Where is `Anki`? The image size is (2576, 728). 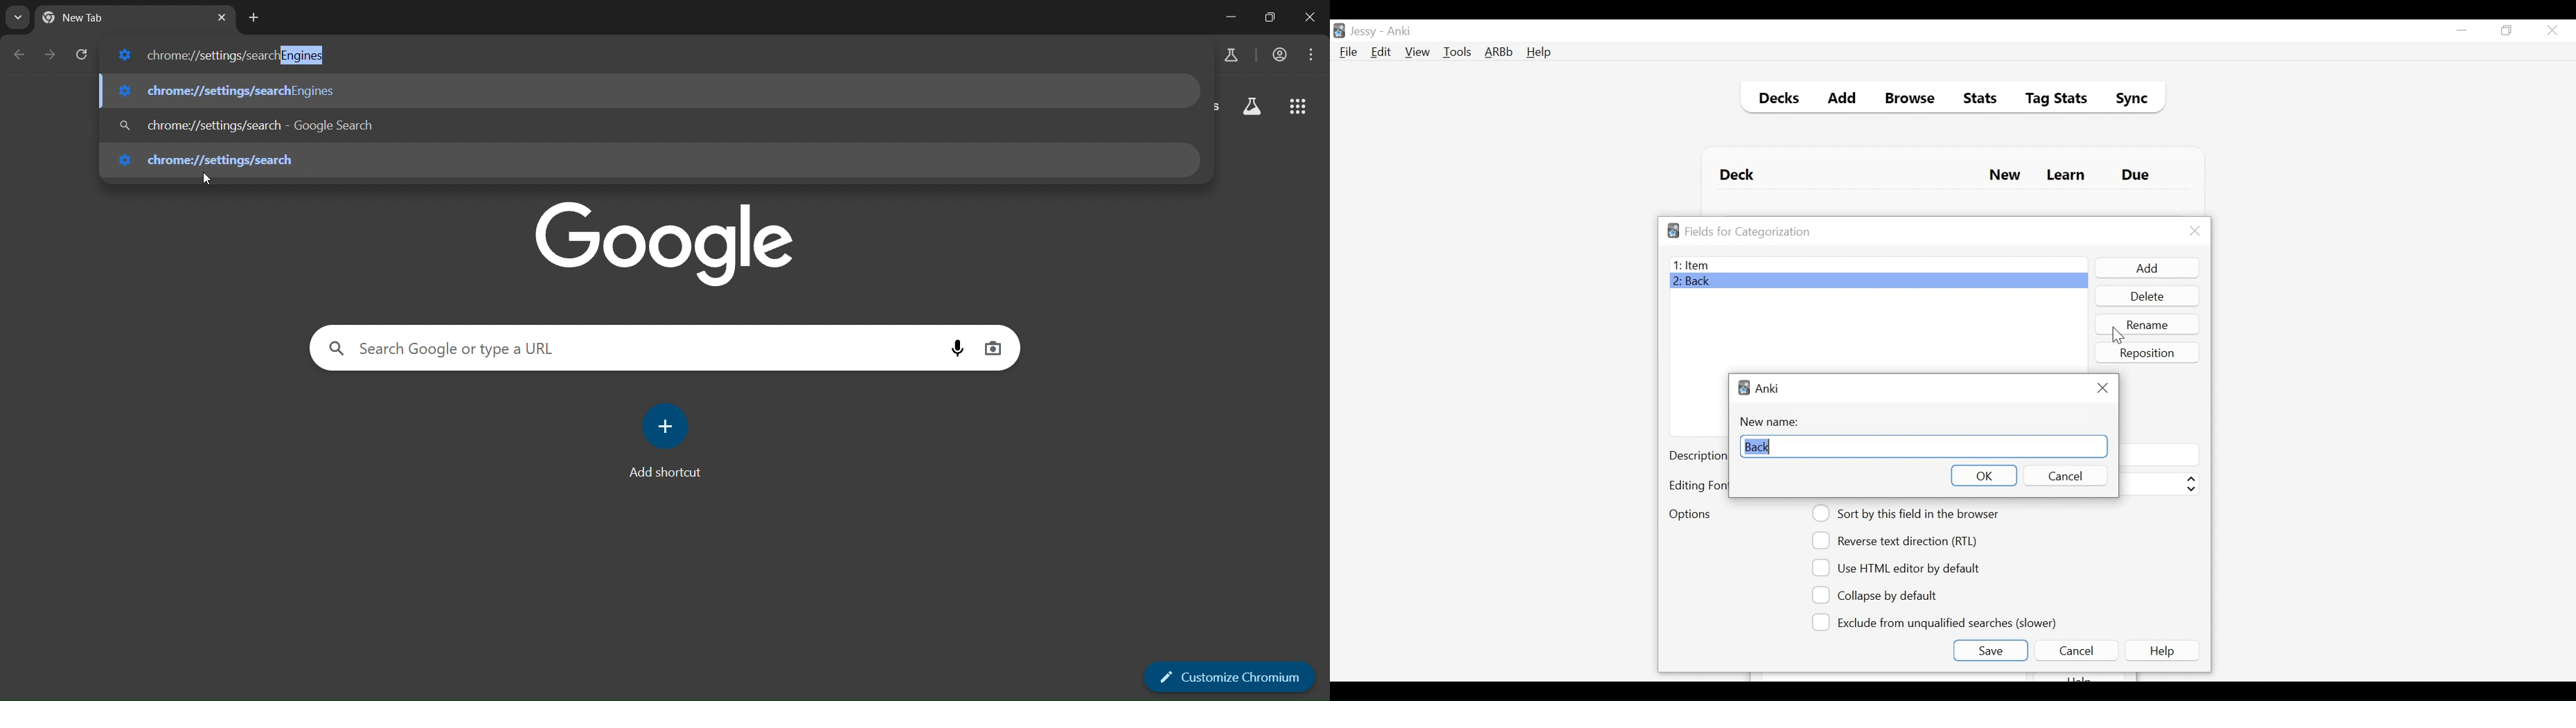 Anki is located at coordinates (1767, 388).